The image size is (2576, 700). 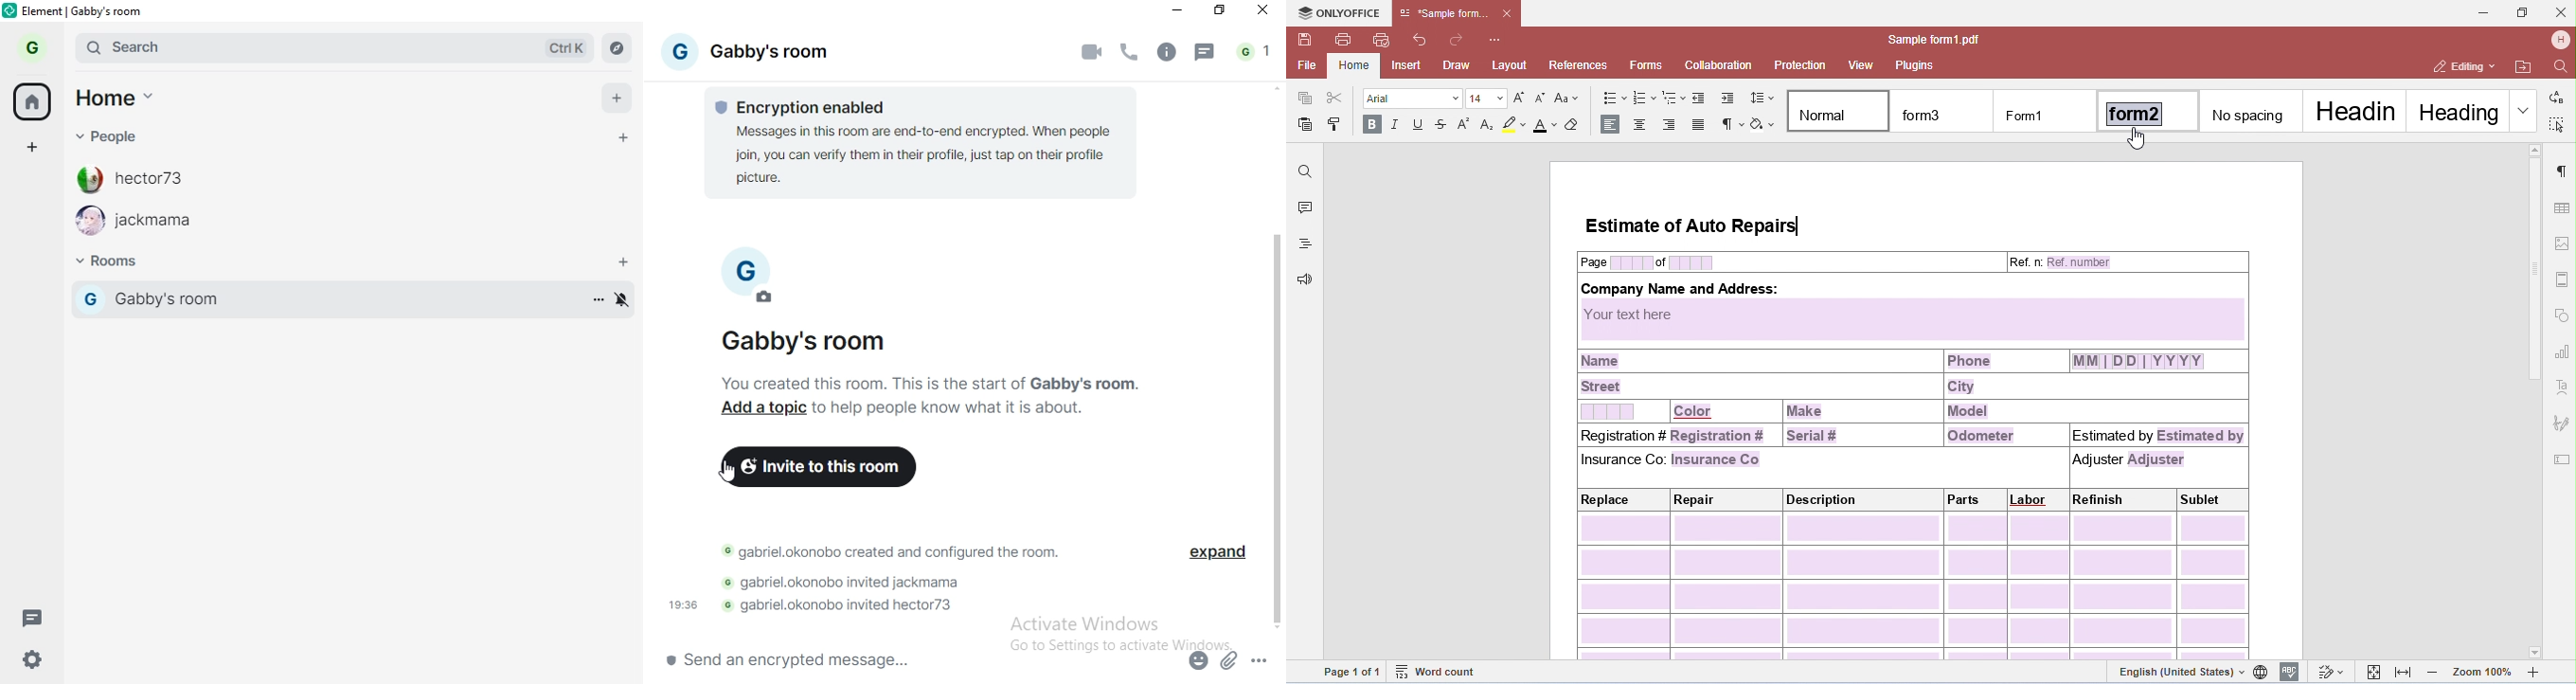 What do you see at coordinates (623, 302) in the screenshot?
I see `enable or disable notification` at bounding box center [623, 302].